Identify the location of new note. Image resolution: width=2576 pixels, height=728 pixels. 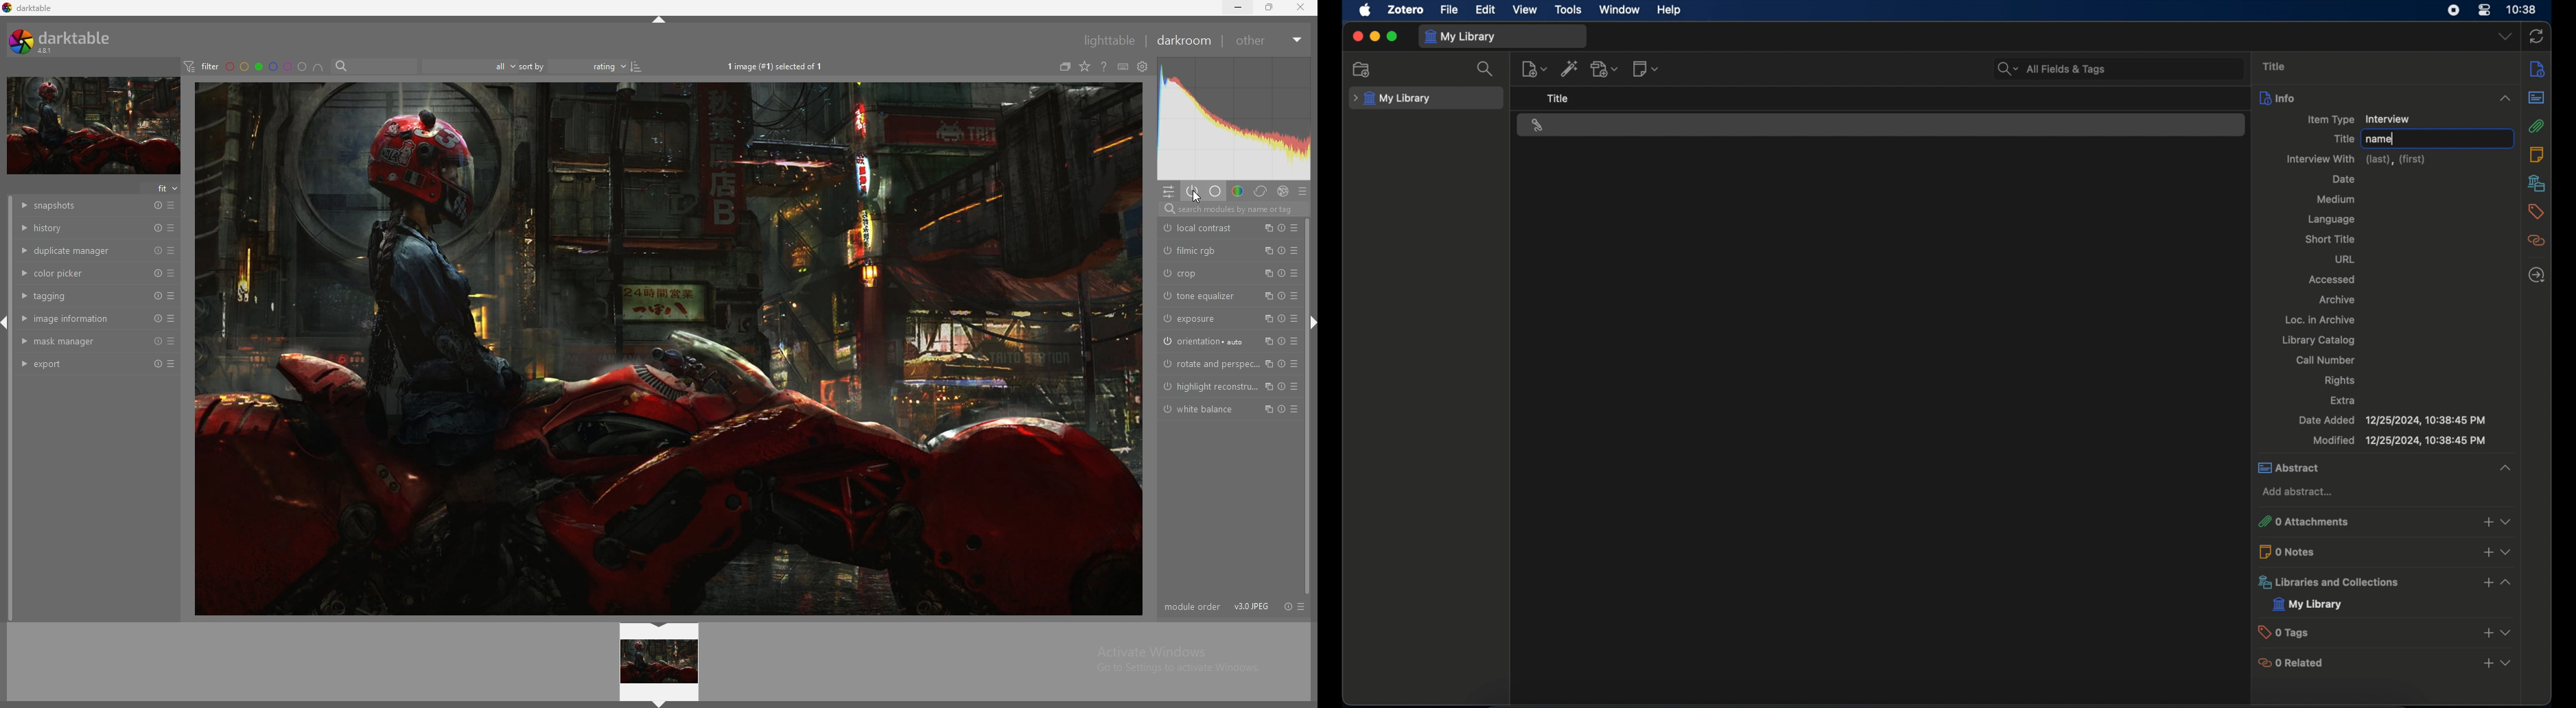
(1647, 69).